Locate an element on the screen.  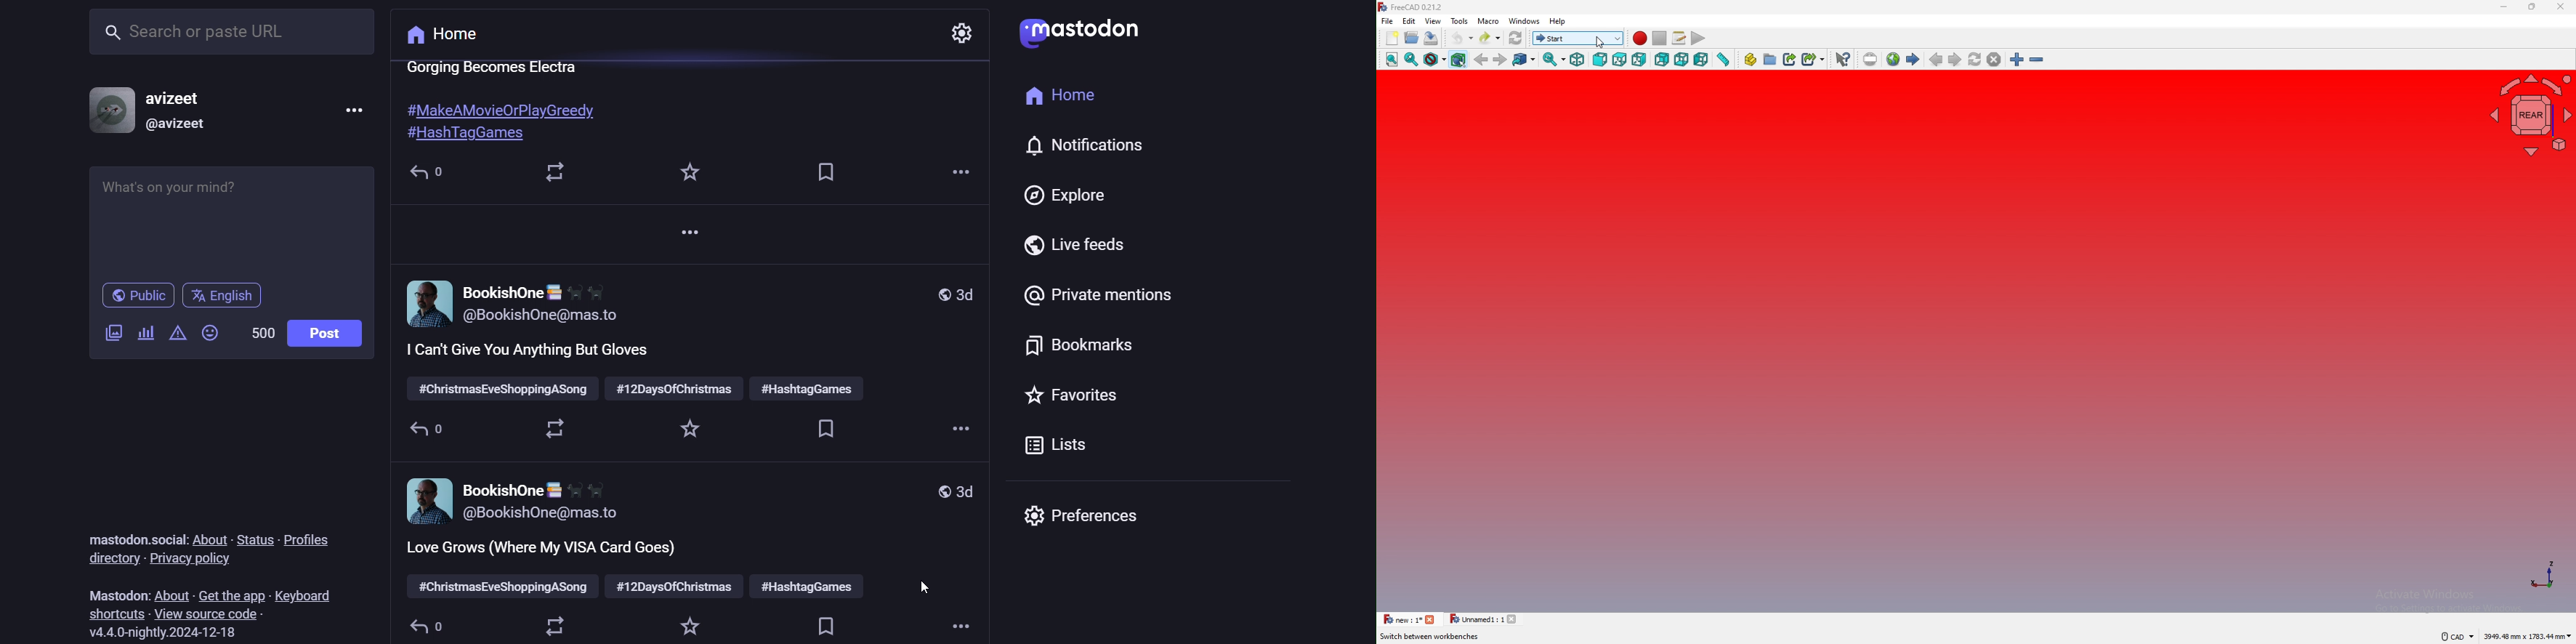
back is located at coordinates (1482, 59).